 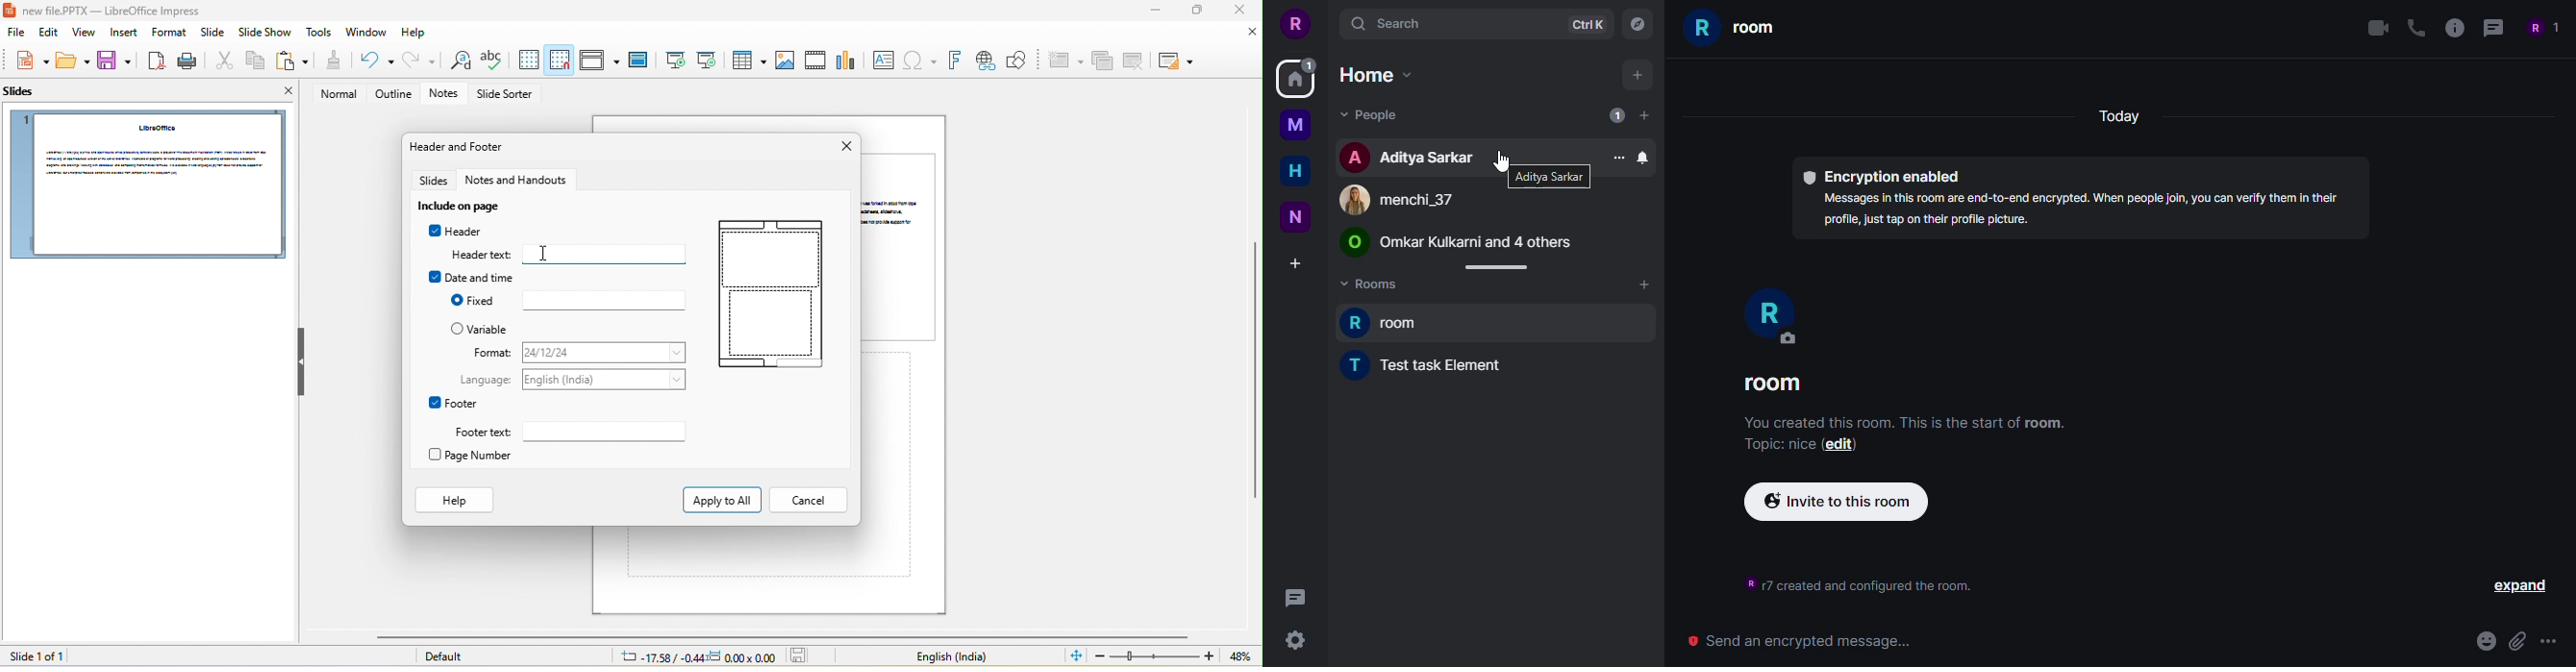 What do you see at coordinates (1103, 62) in the screenshot?
I see `duplicate slide` at bounding box center [1103, 62].